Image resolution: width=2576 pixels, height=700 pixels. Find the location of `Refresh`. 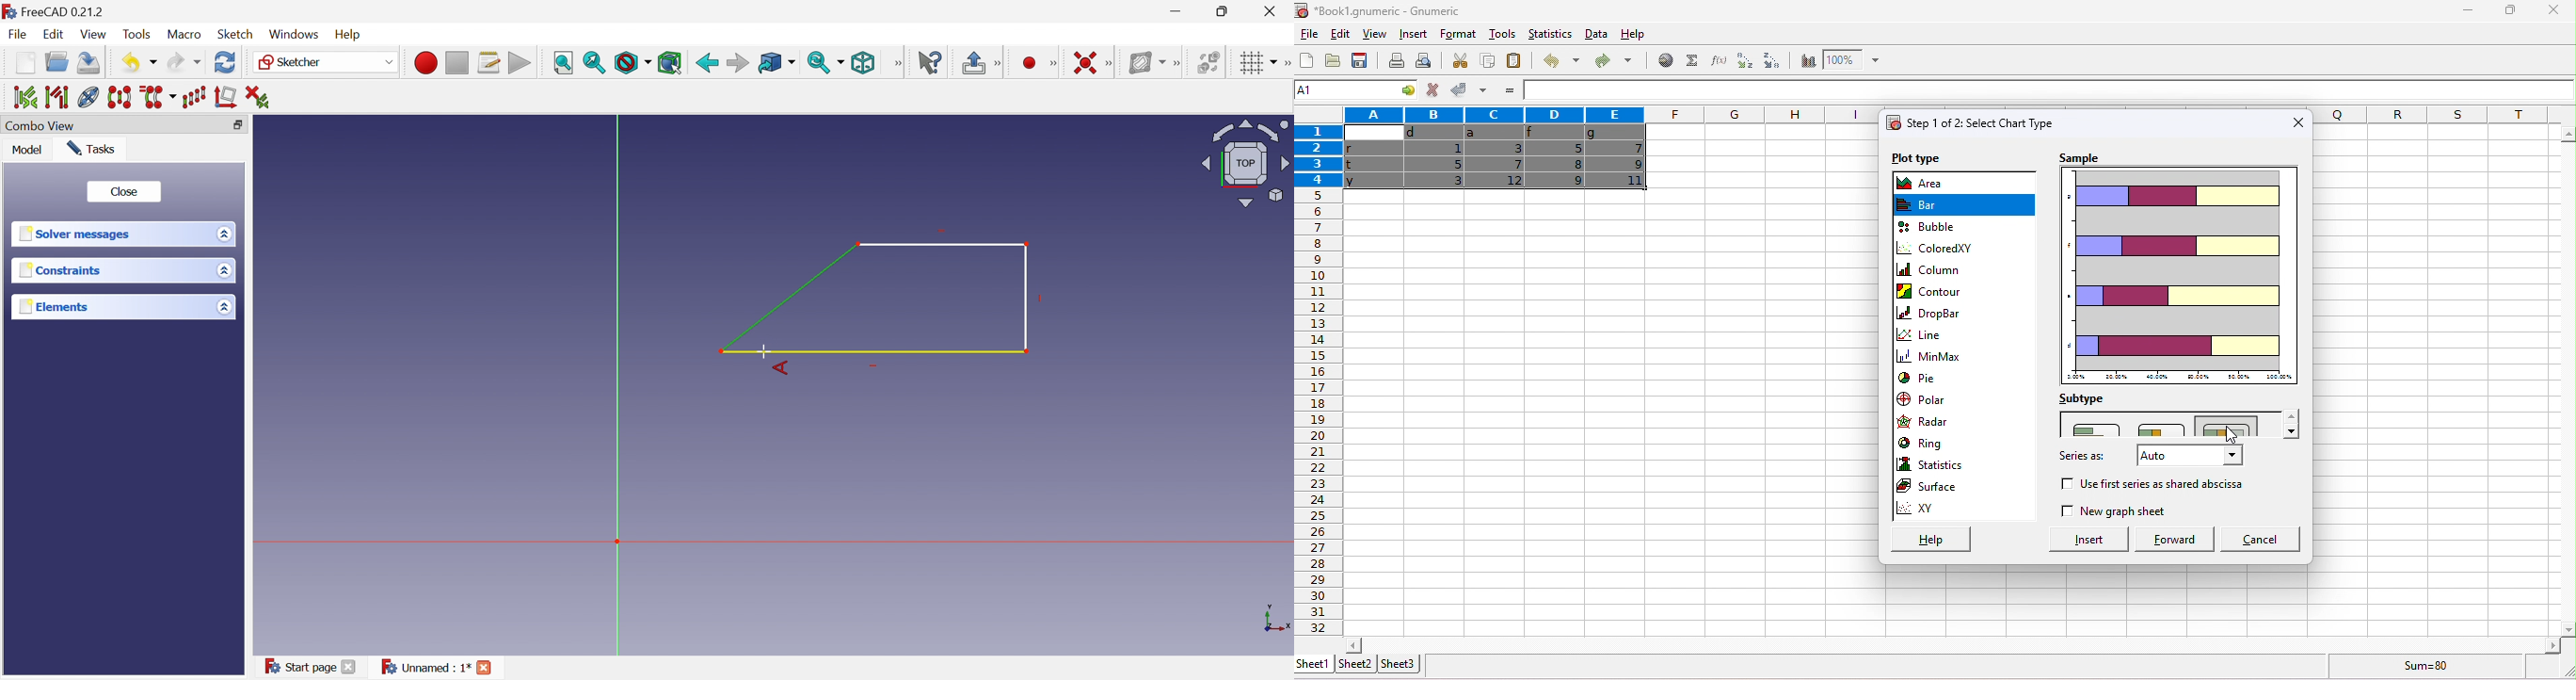

Refresh is located at coordinates (225, 64).